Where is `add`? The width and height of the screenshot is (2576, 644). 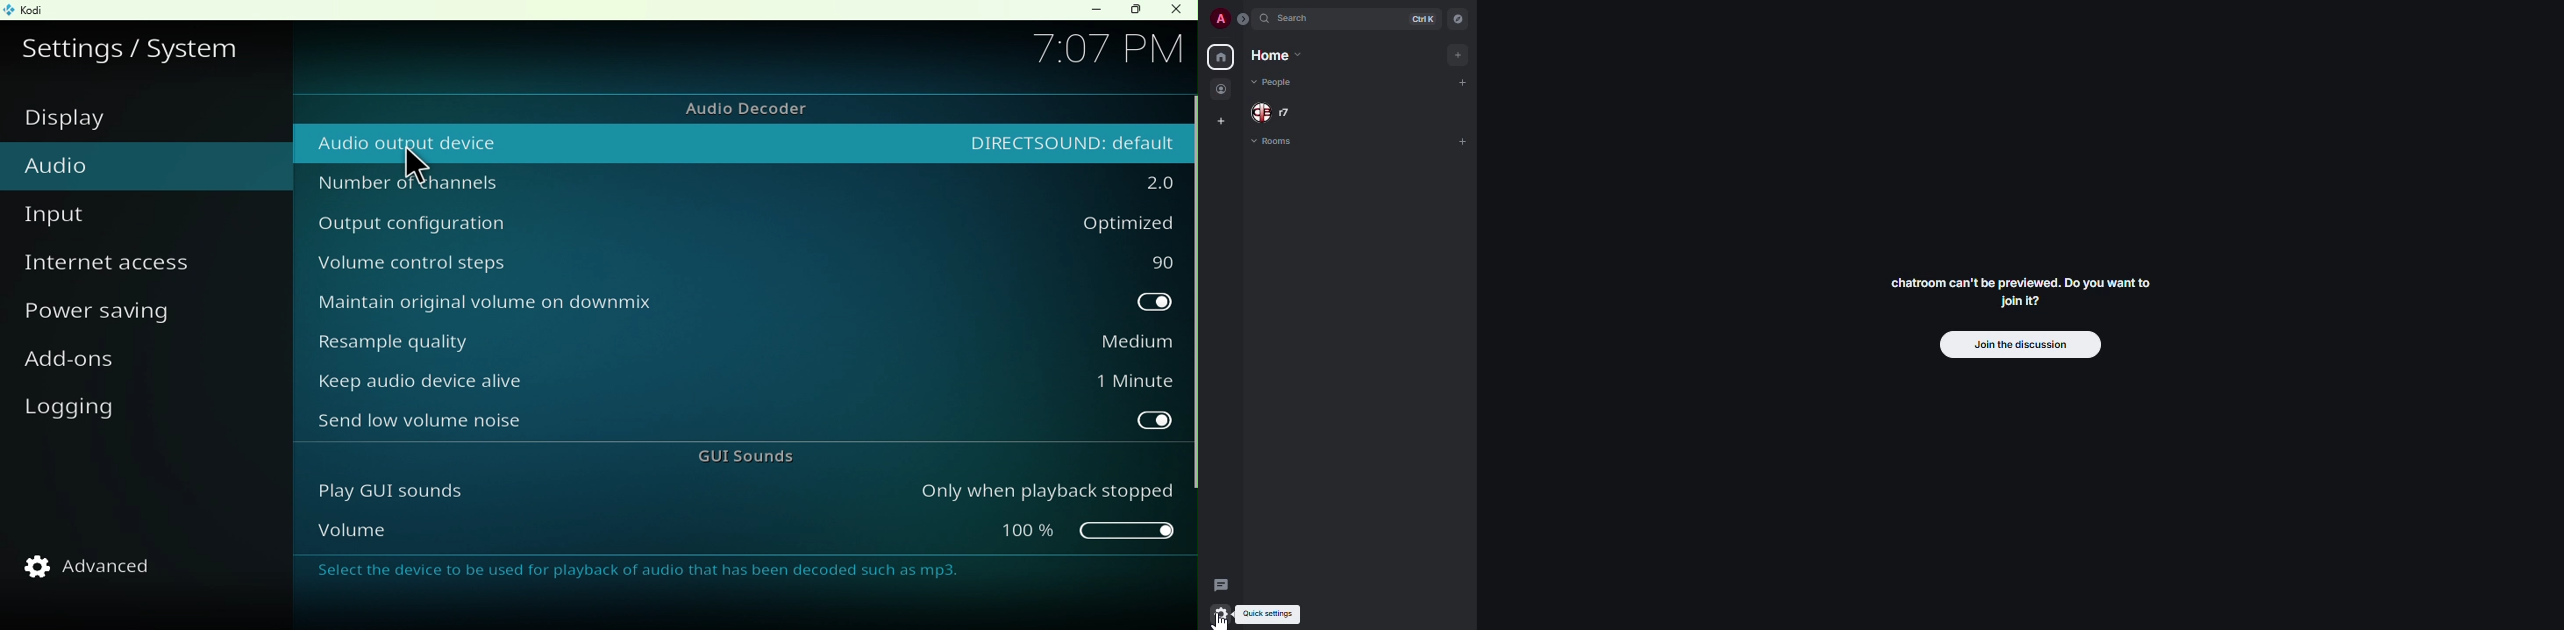 add is located at coordinates (1464, 54).